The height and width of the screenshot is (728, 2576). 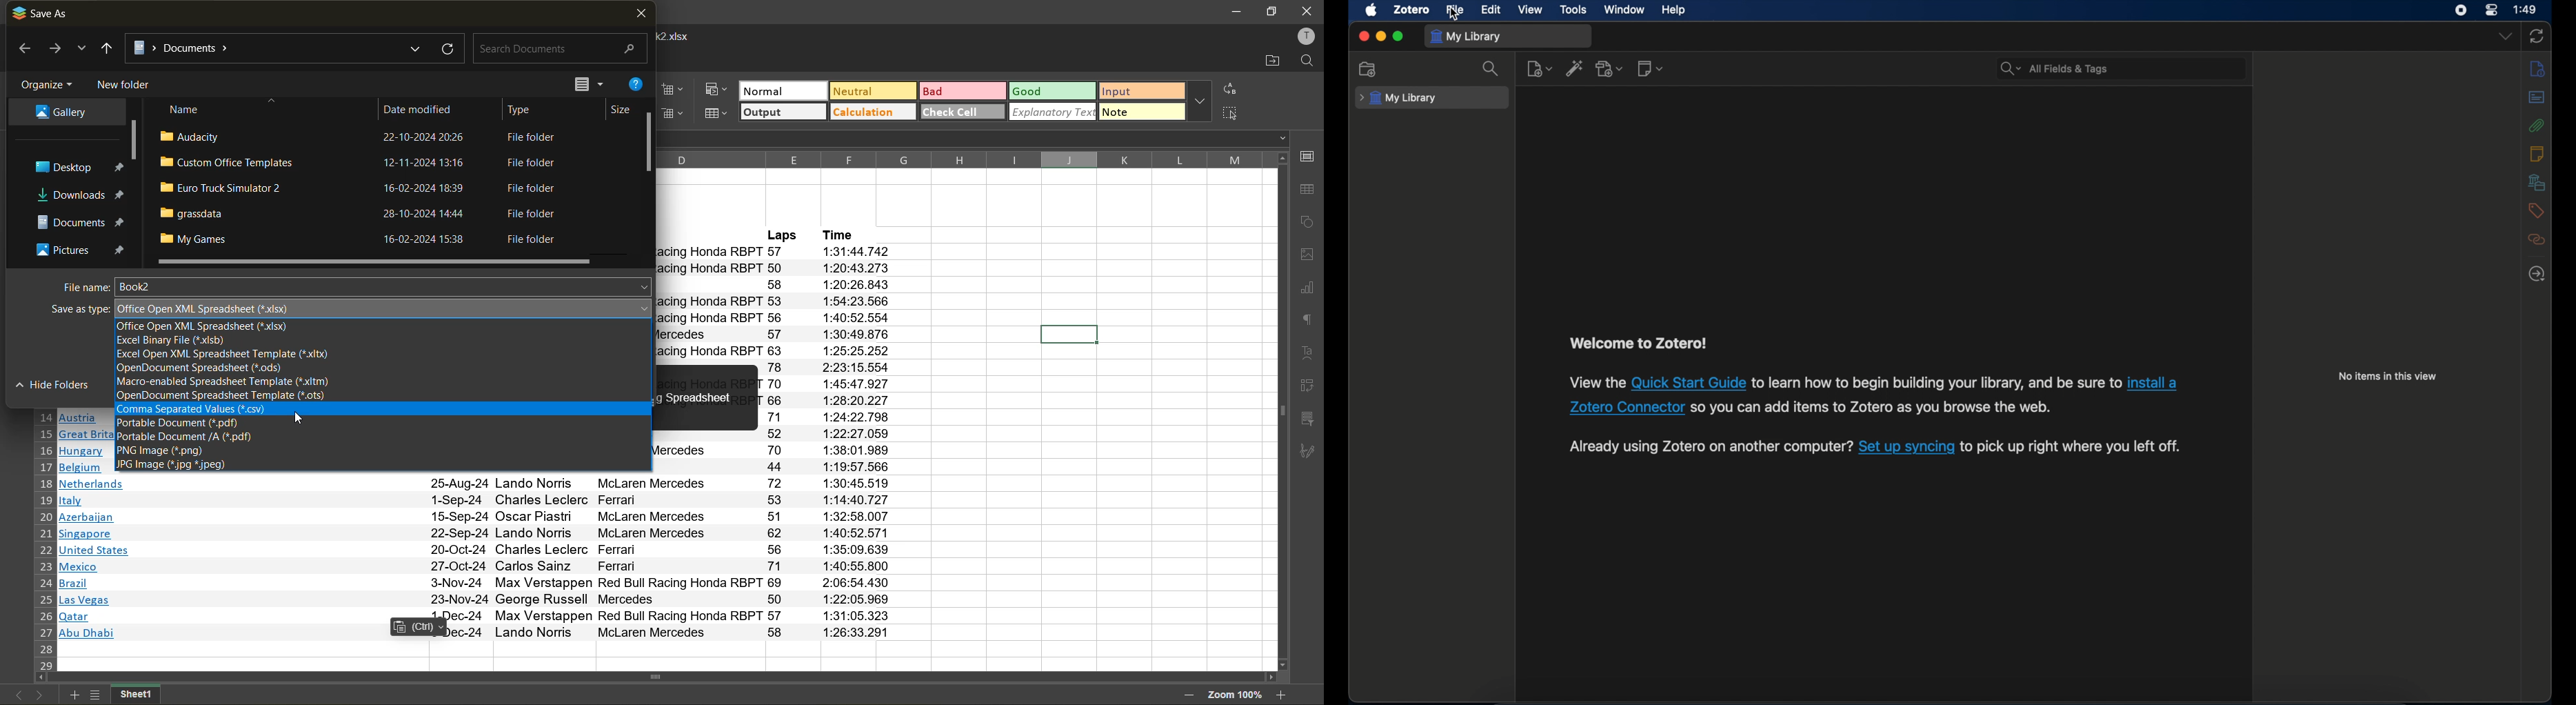 What do you see at coordinates (1307, 290) in the screenshot?
I see `charts` at bounding box center [1307, 290].